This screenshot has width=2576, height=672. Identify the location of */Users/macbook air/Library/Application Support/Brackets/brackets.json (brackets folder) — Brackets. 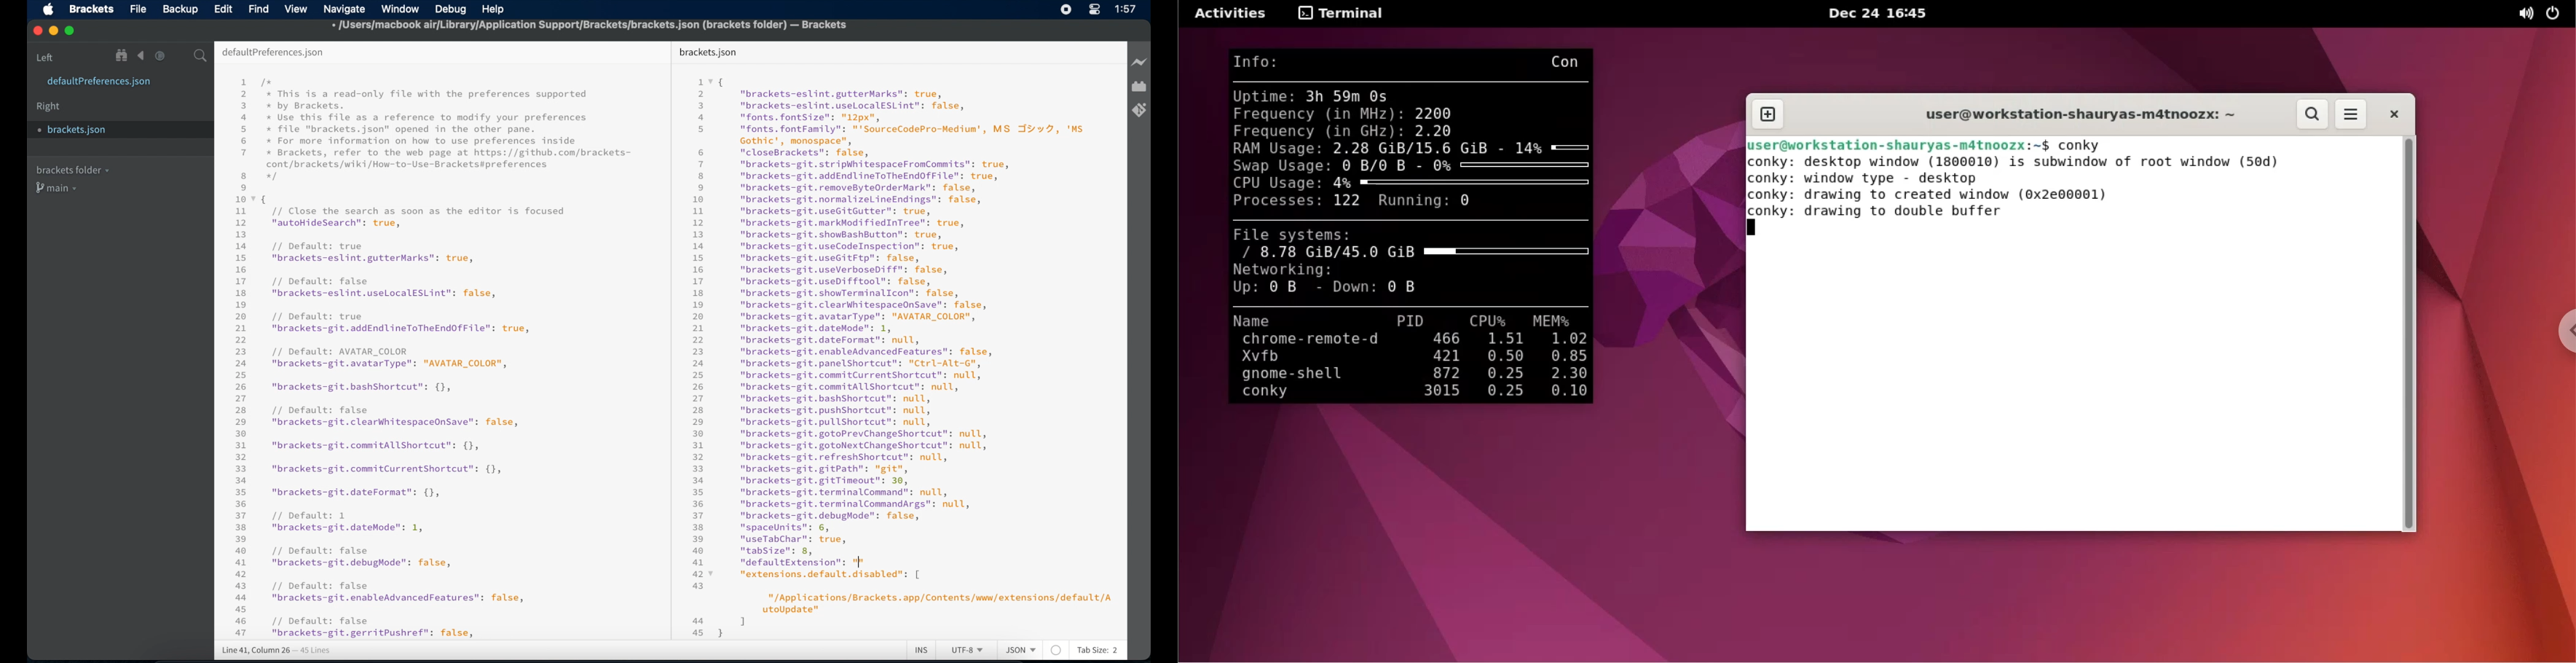
(593, 26).